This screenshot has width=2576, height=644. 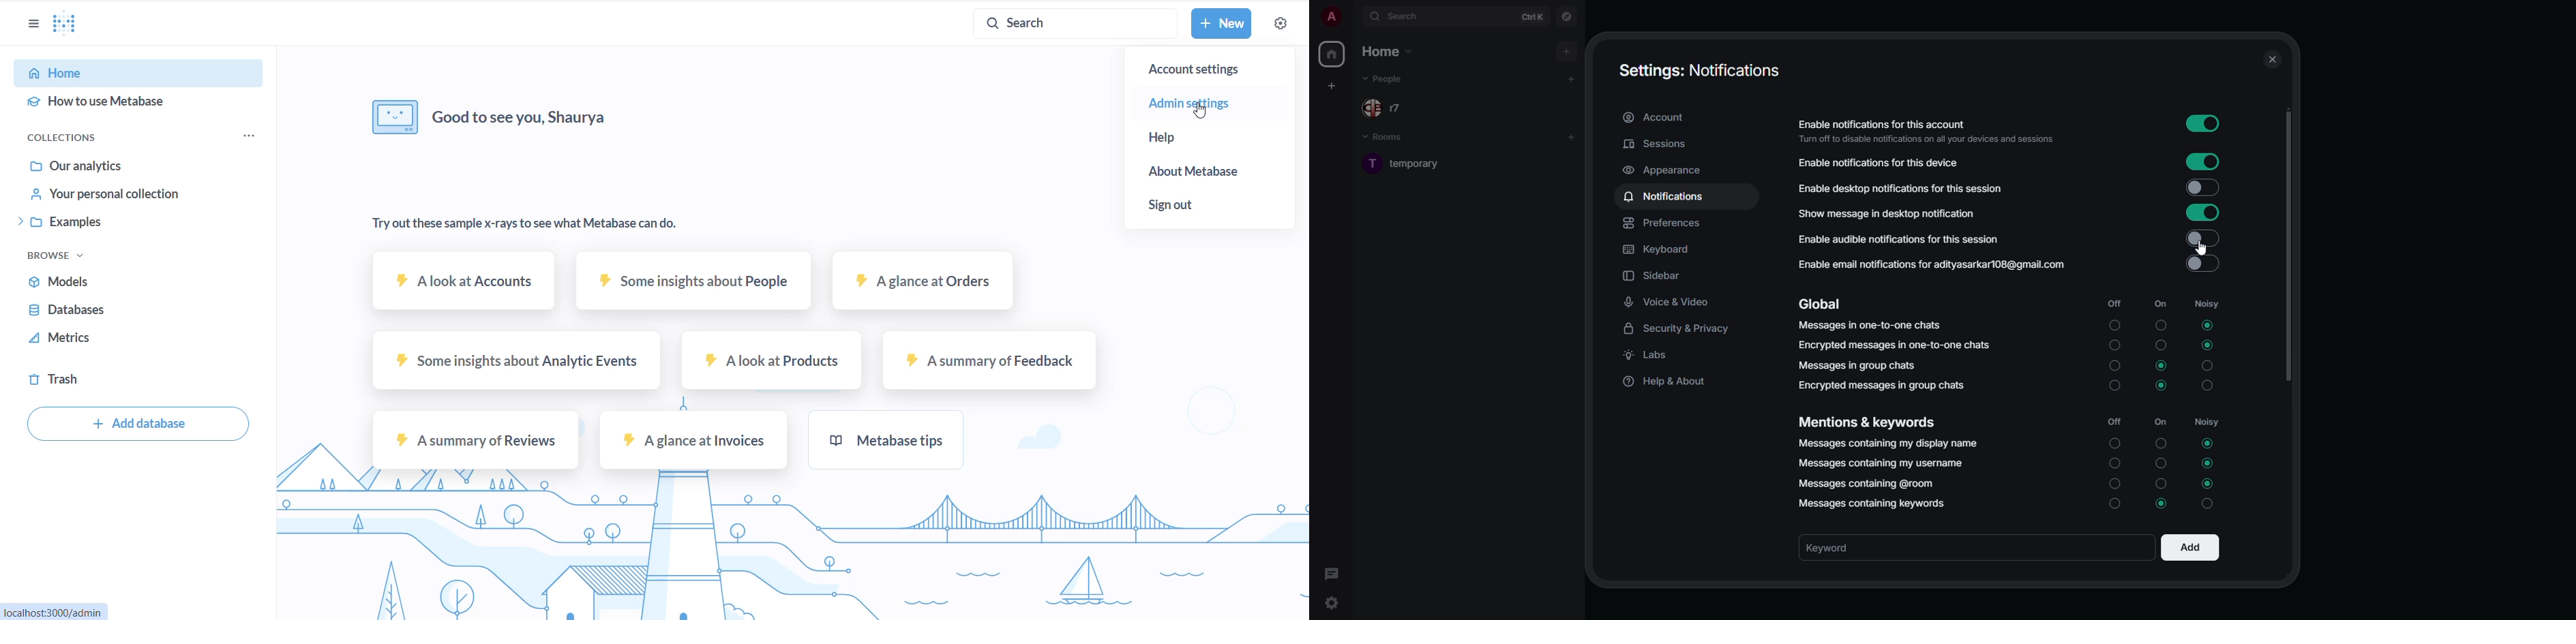 I want to click on create space, so click(x=1332, y=86).